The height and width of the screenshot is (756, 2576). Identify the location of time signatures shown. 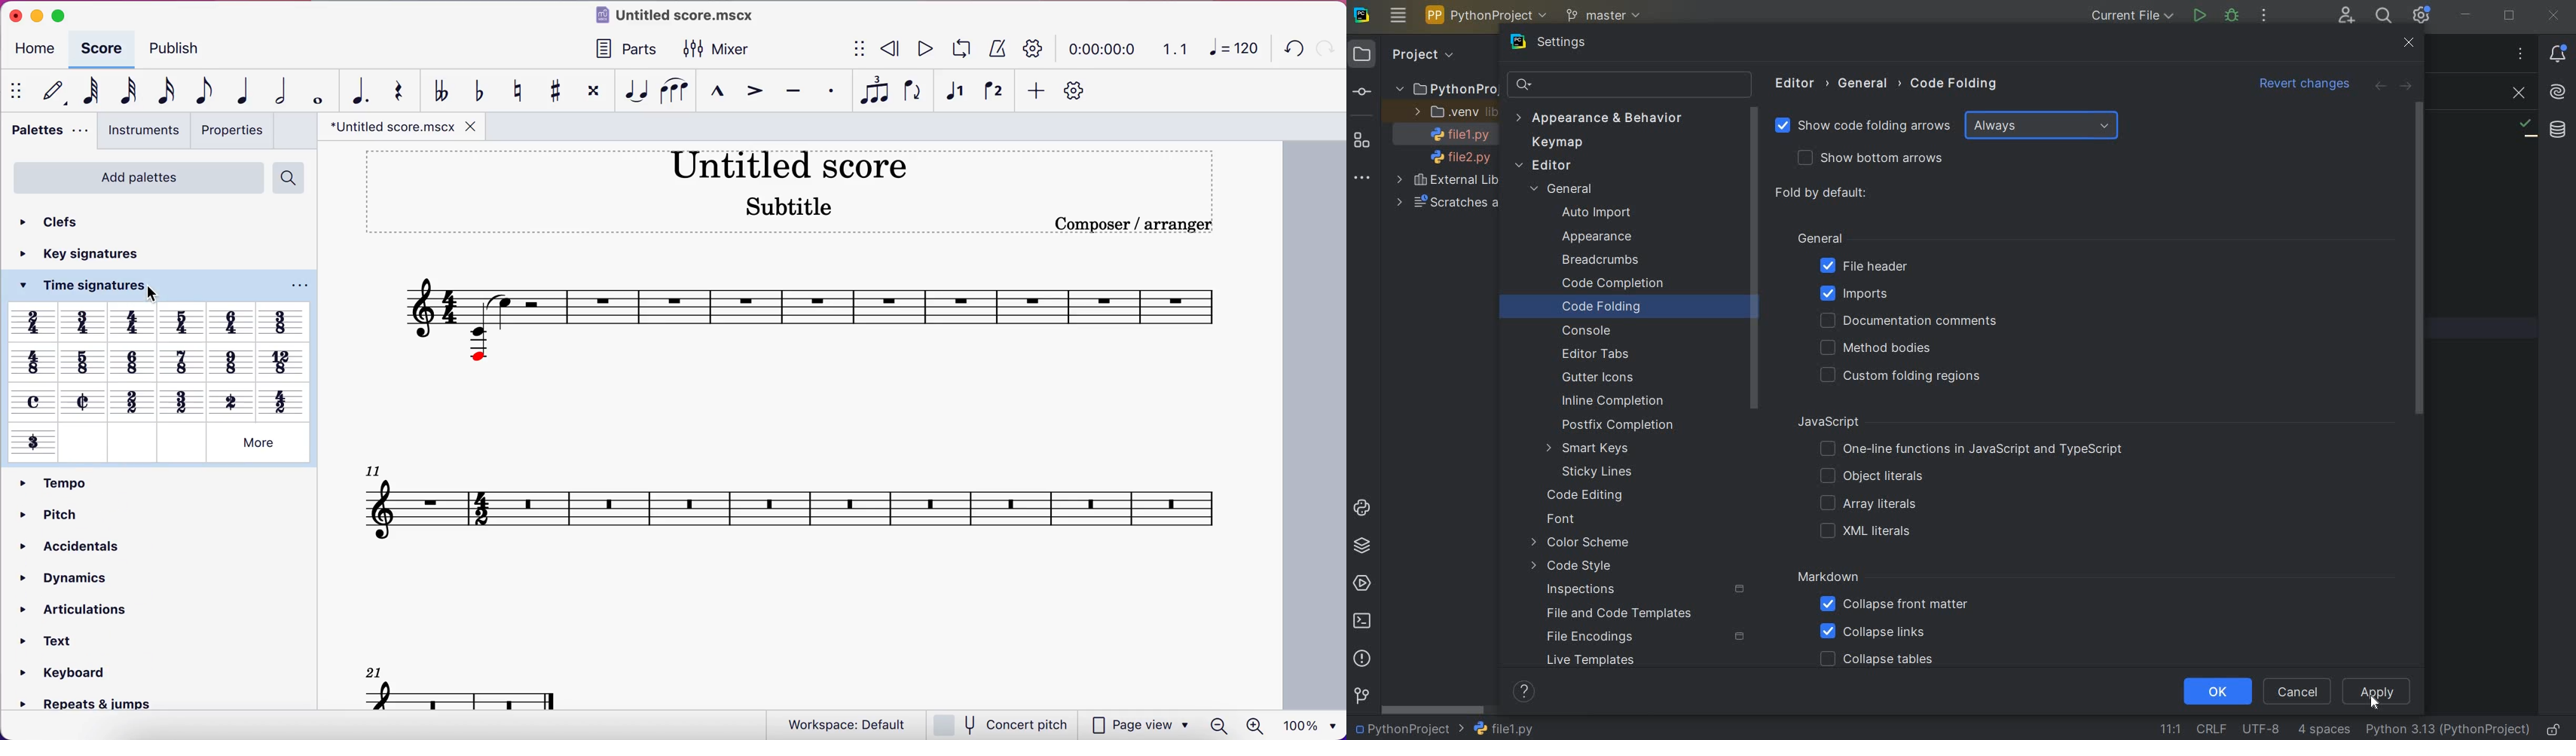
(160, 363).